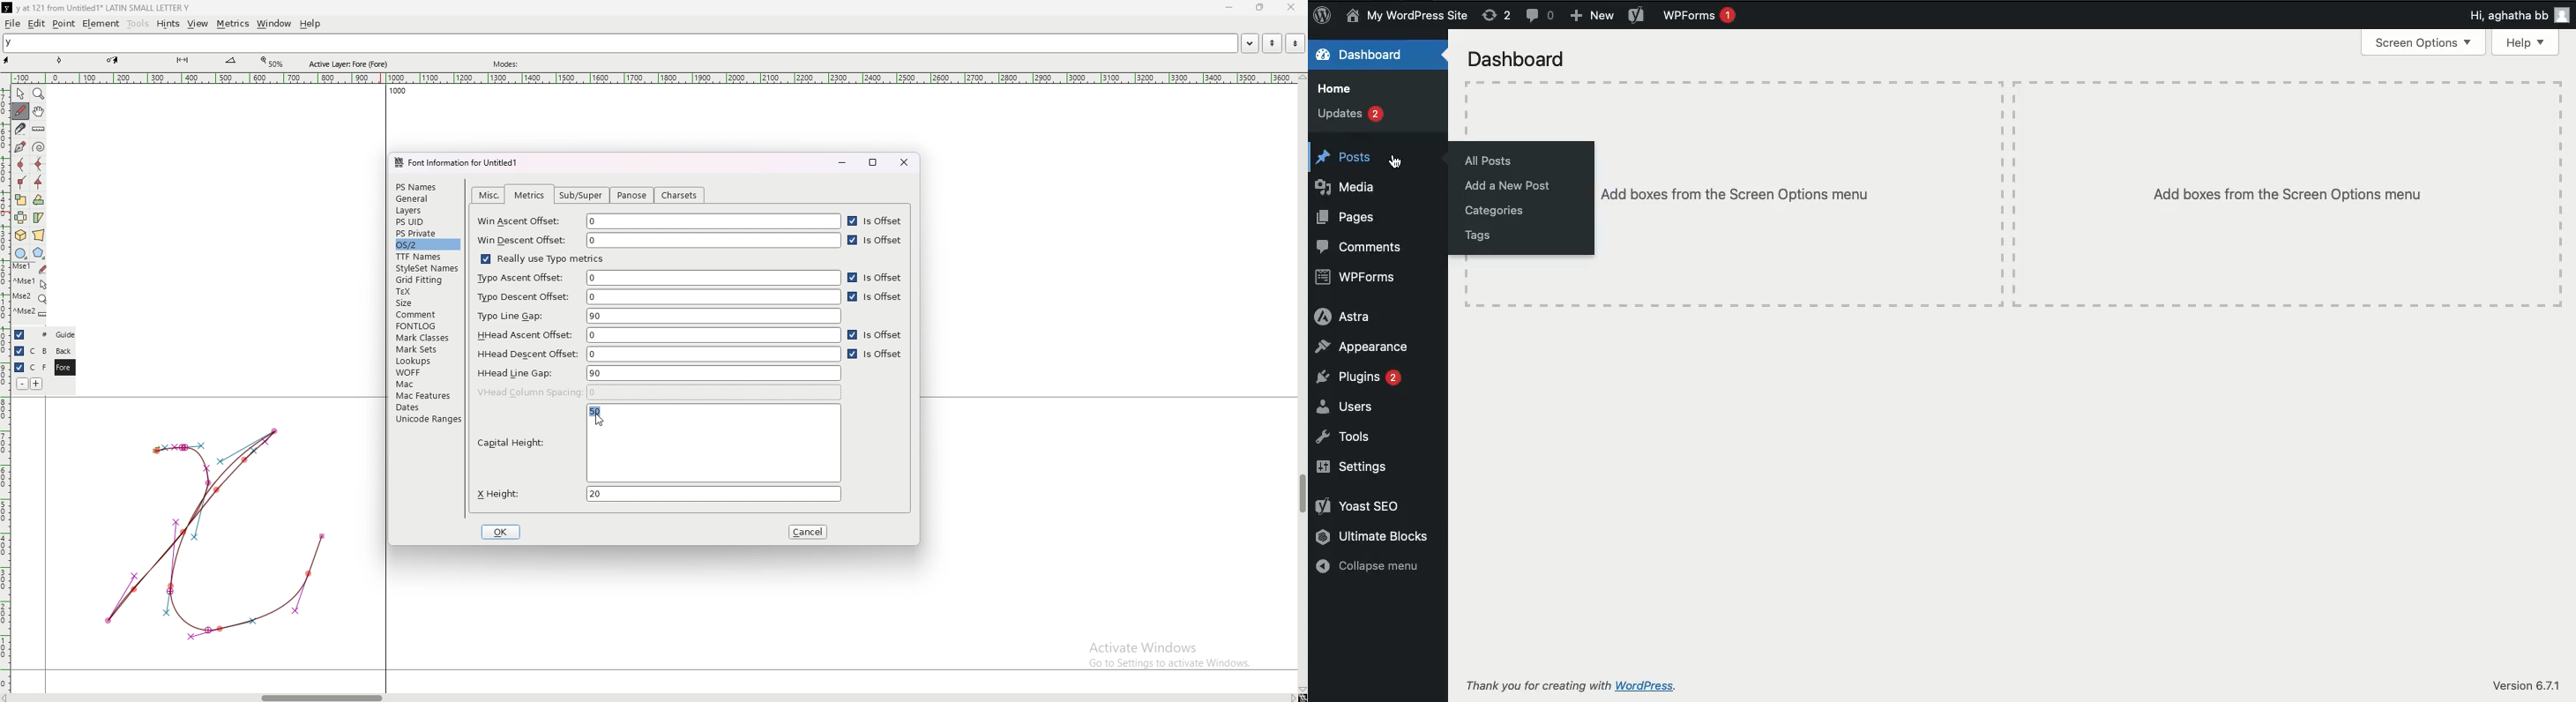  Describe the element at coordinates (1346, 436) in the screenshot. I see `Tools` at that location.